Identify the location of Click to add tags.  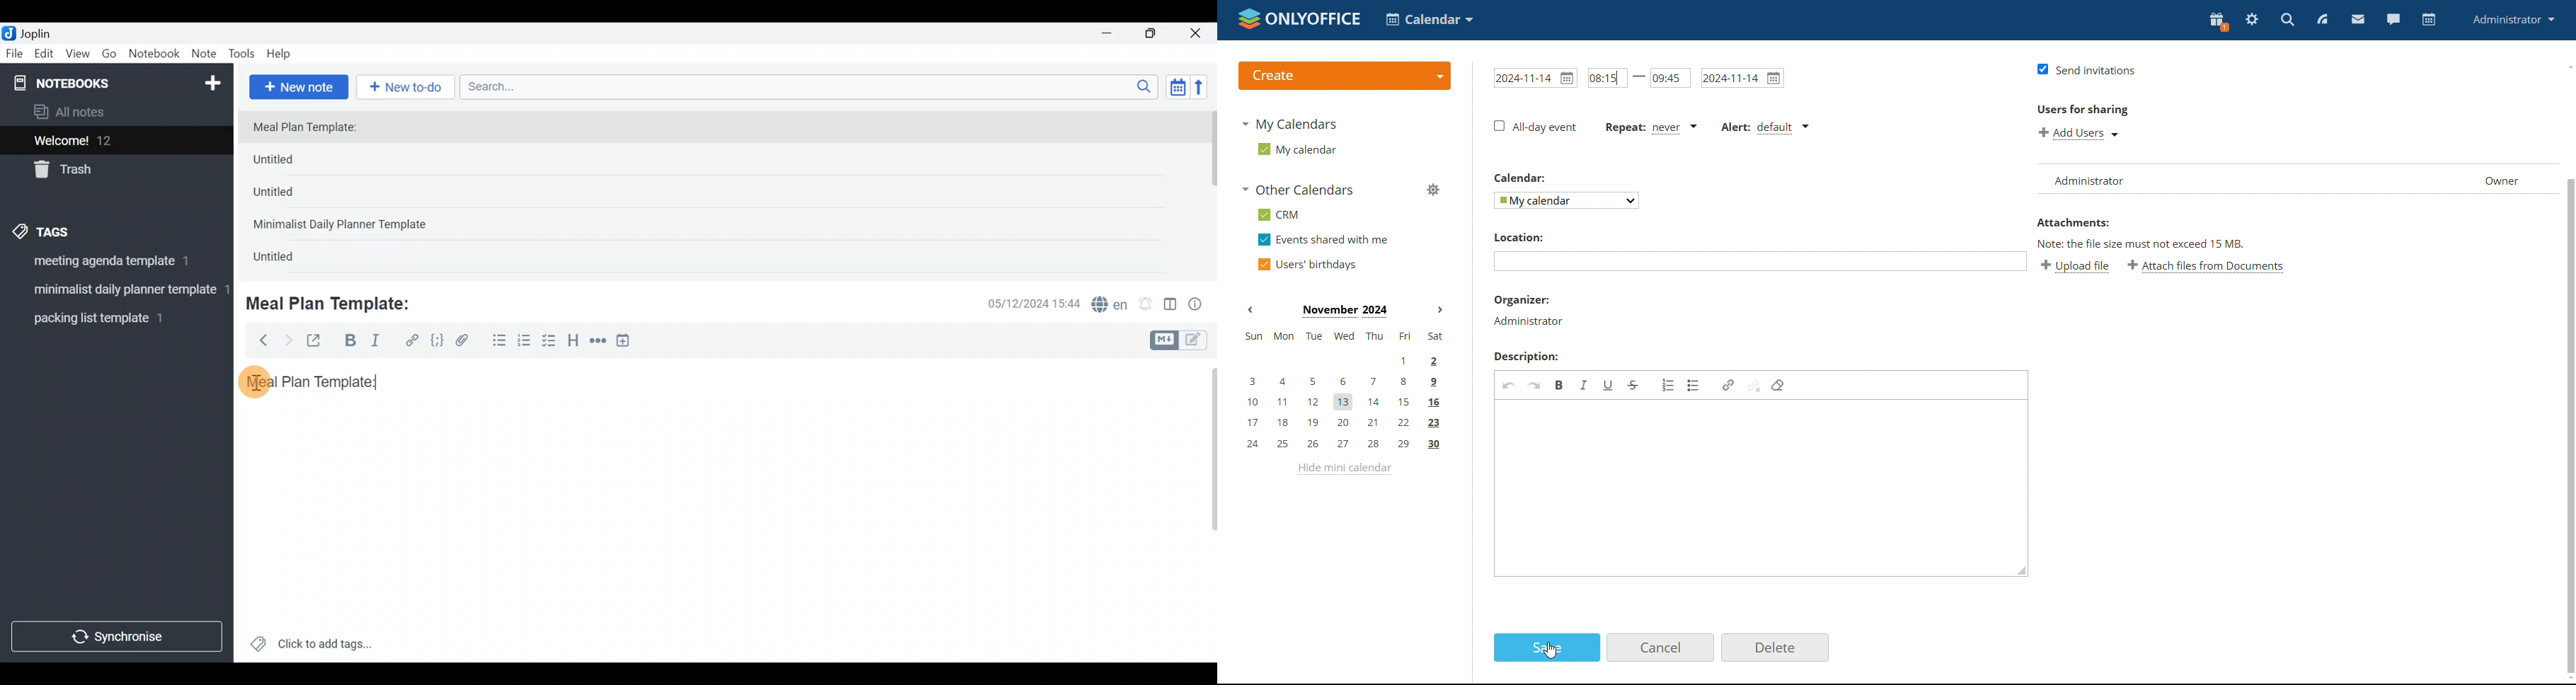
(311, 648).